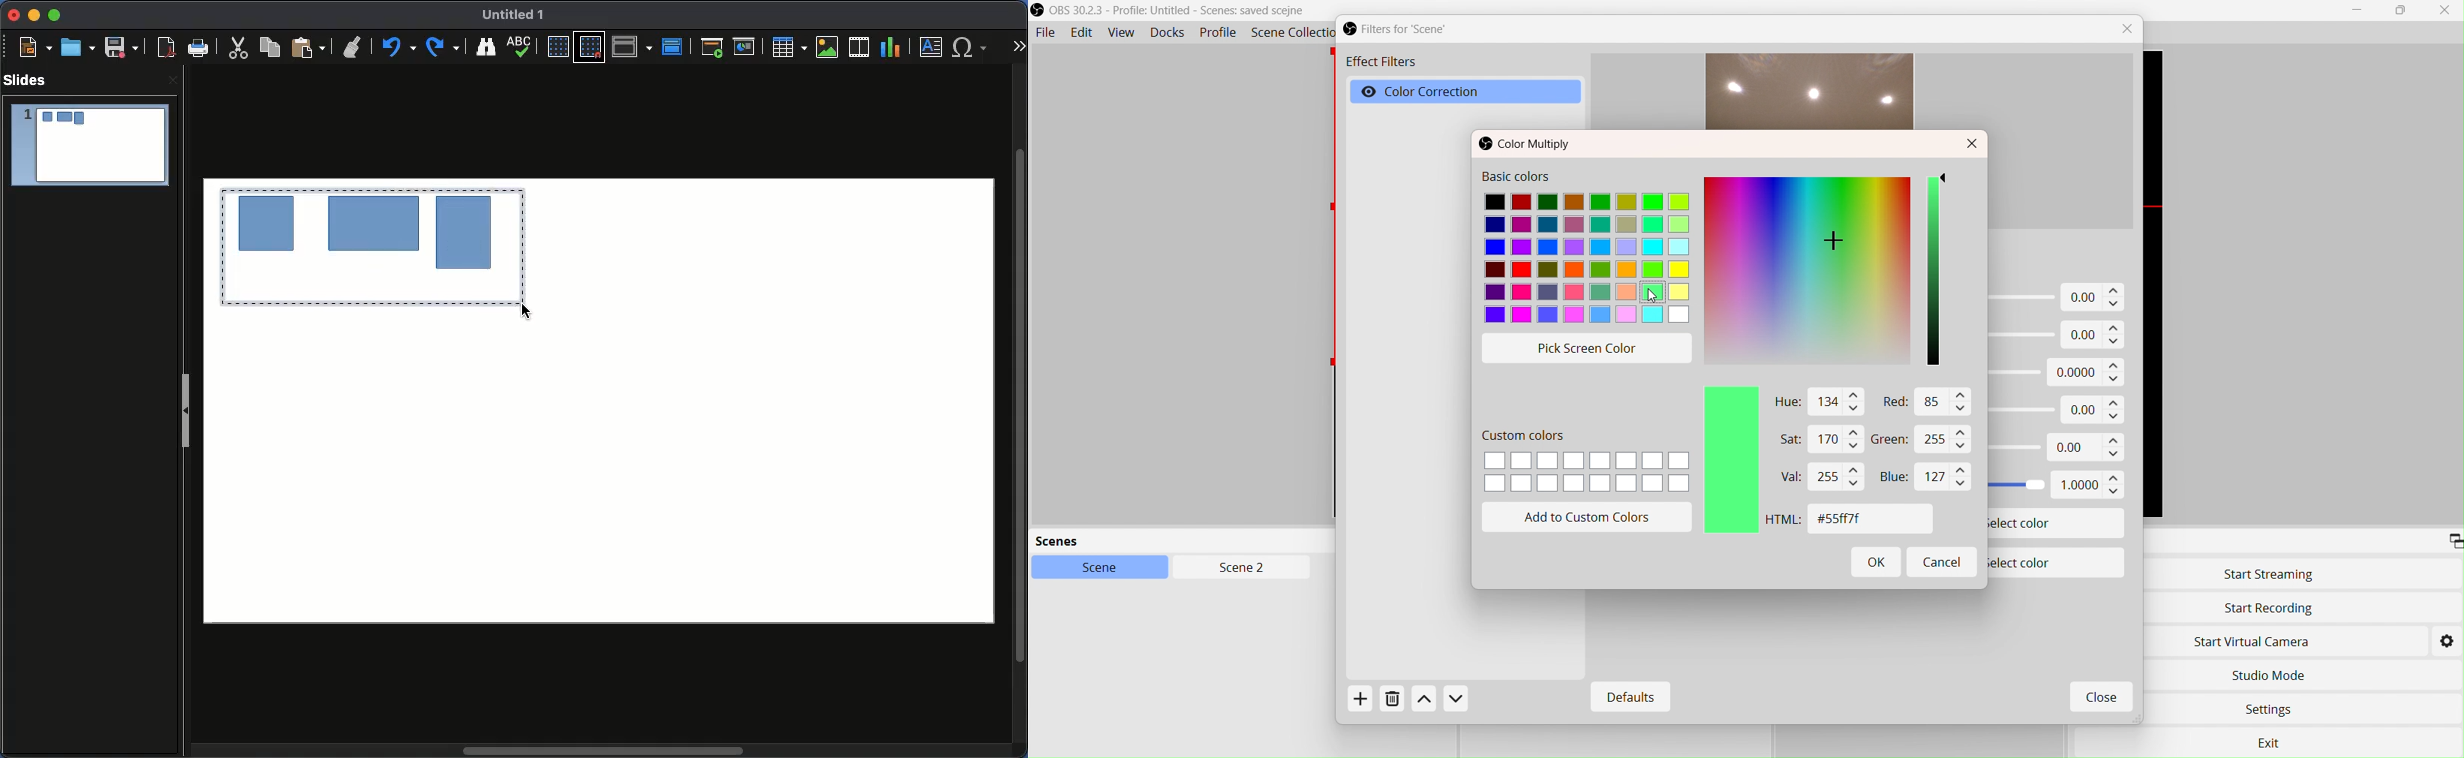  What do you see at coordinates (400, 48) in the screenshot?
I see `Undo` at bounding box center [400, 48].